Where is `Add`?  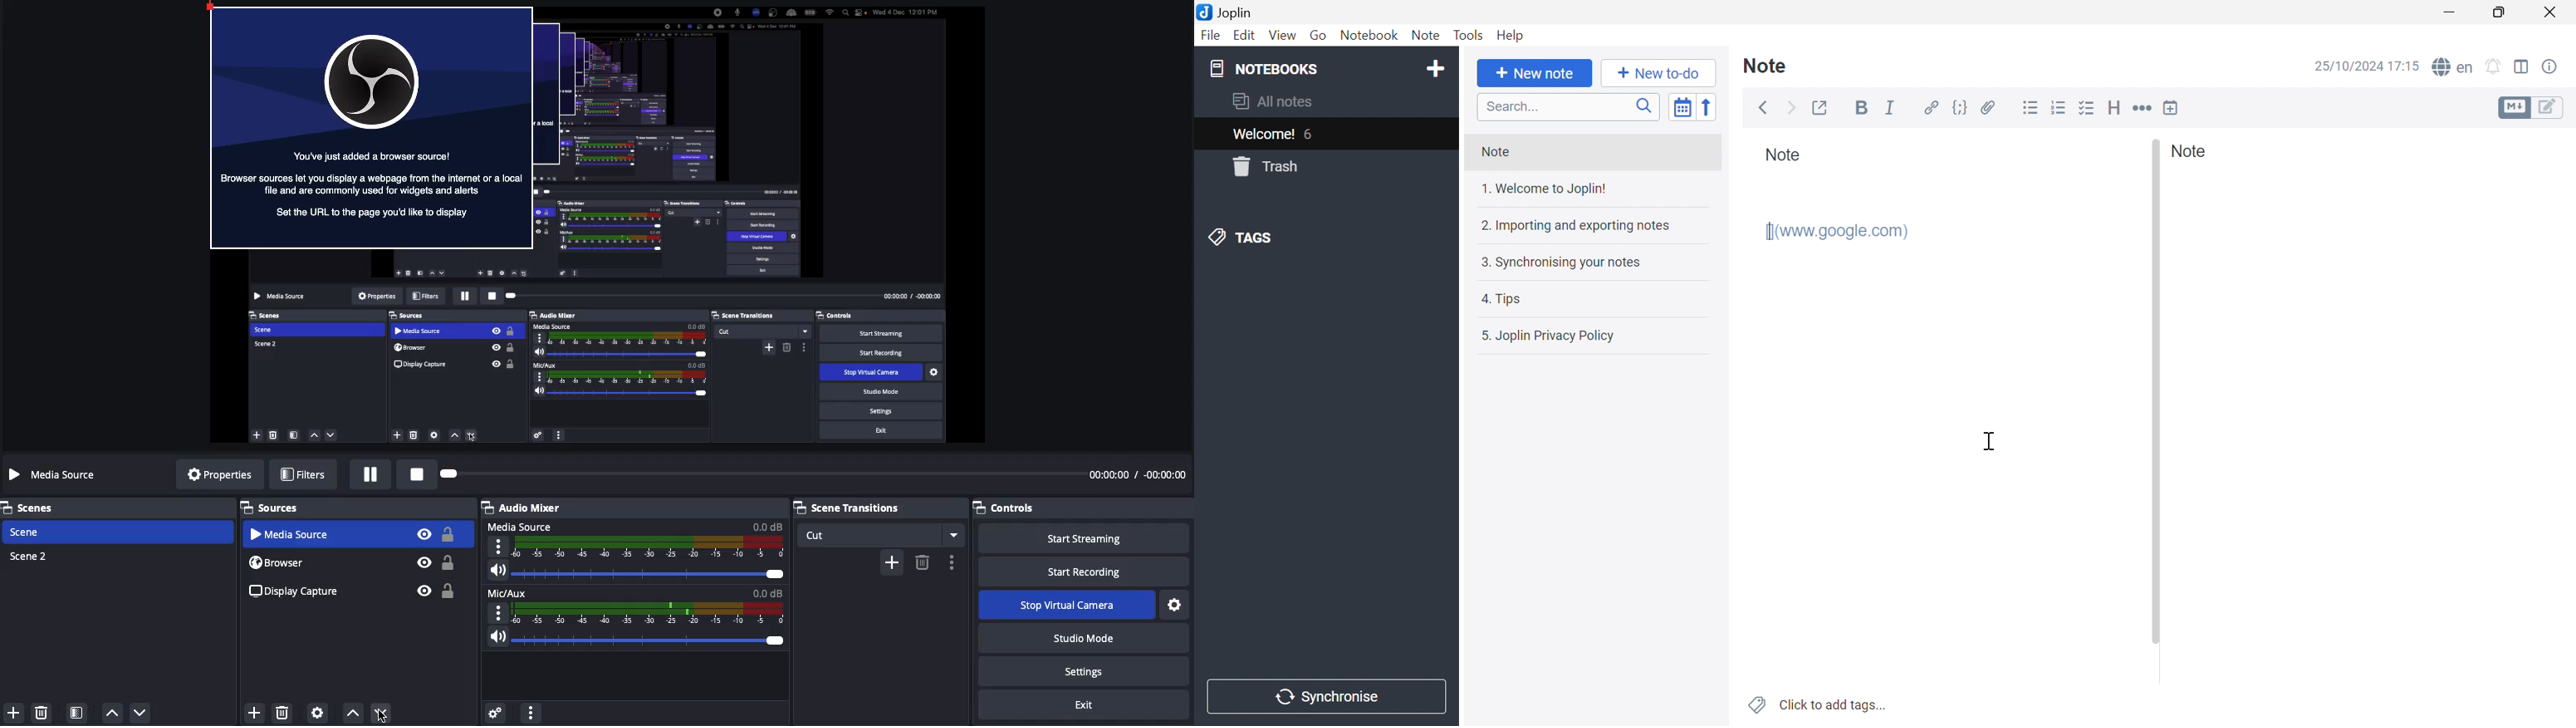
Add is located at coordinates (13, 713).